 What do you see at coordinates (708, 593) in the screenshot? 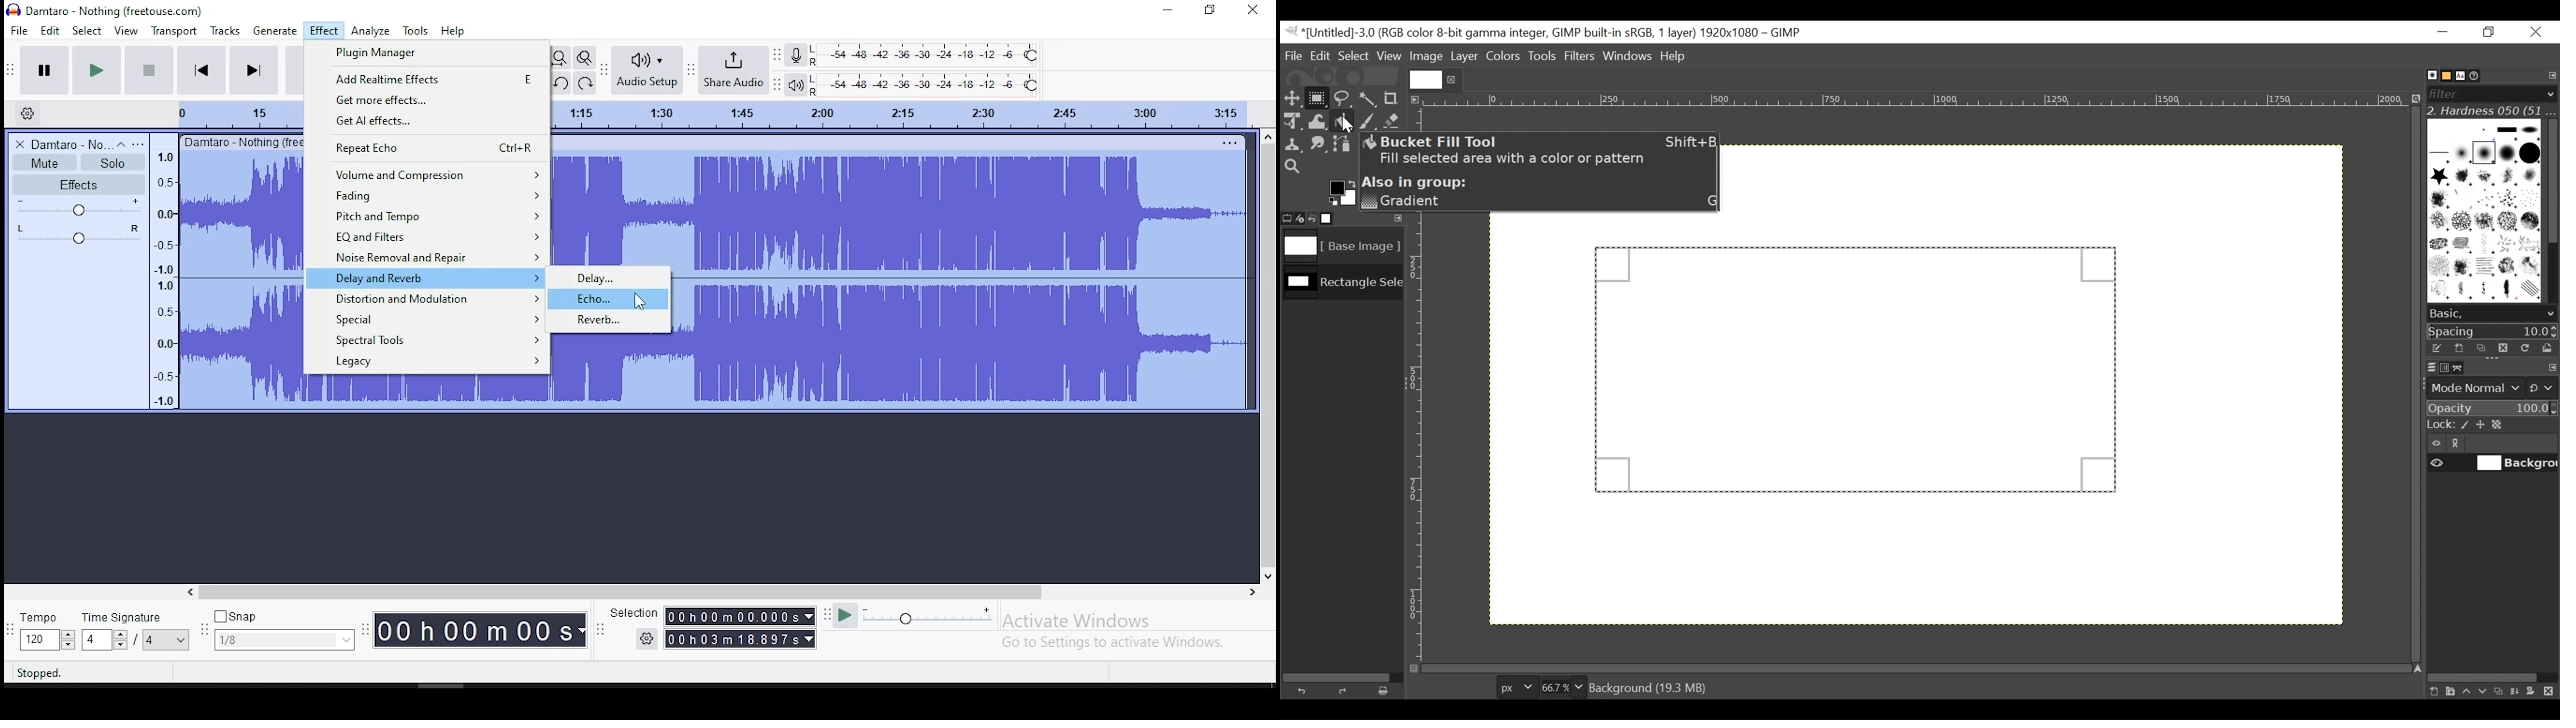
I see `Horizontal scrollbar` at bounding box center [708, 593].